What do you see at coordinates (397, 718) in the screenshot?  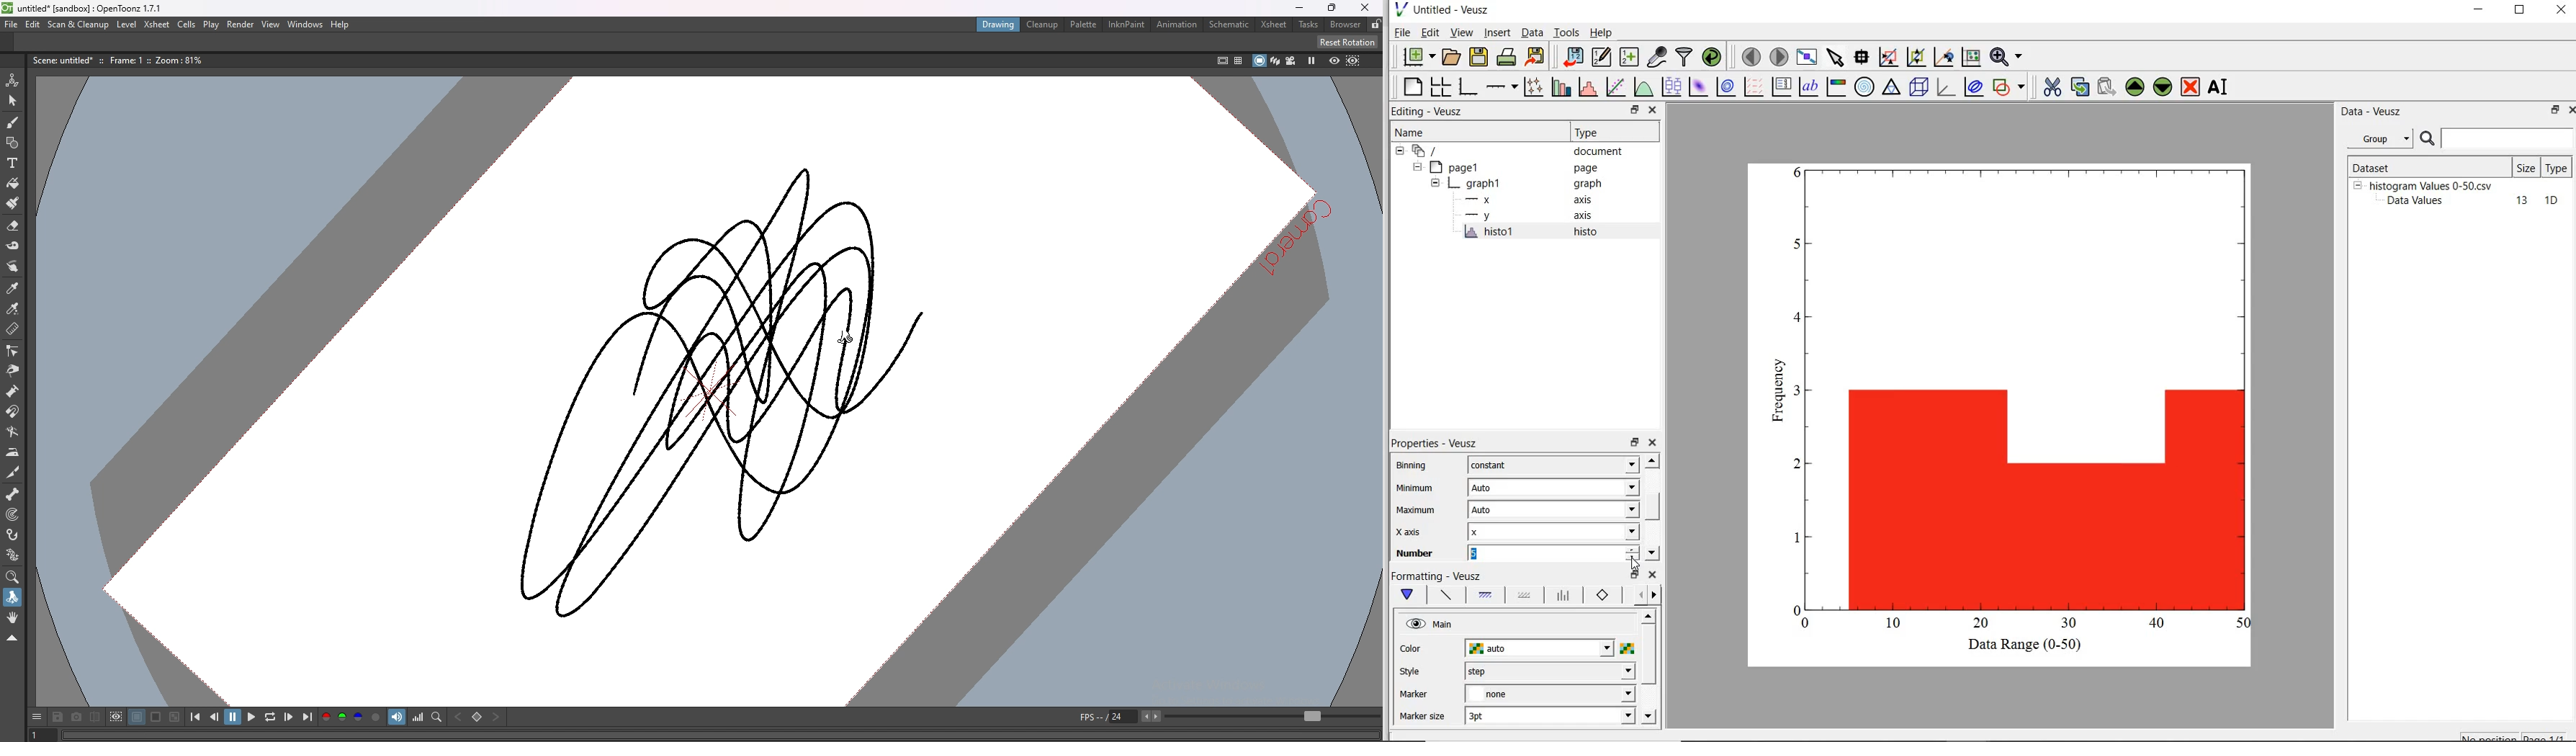 I see `soundtrack` at bounding box center [397, 718].